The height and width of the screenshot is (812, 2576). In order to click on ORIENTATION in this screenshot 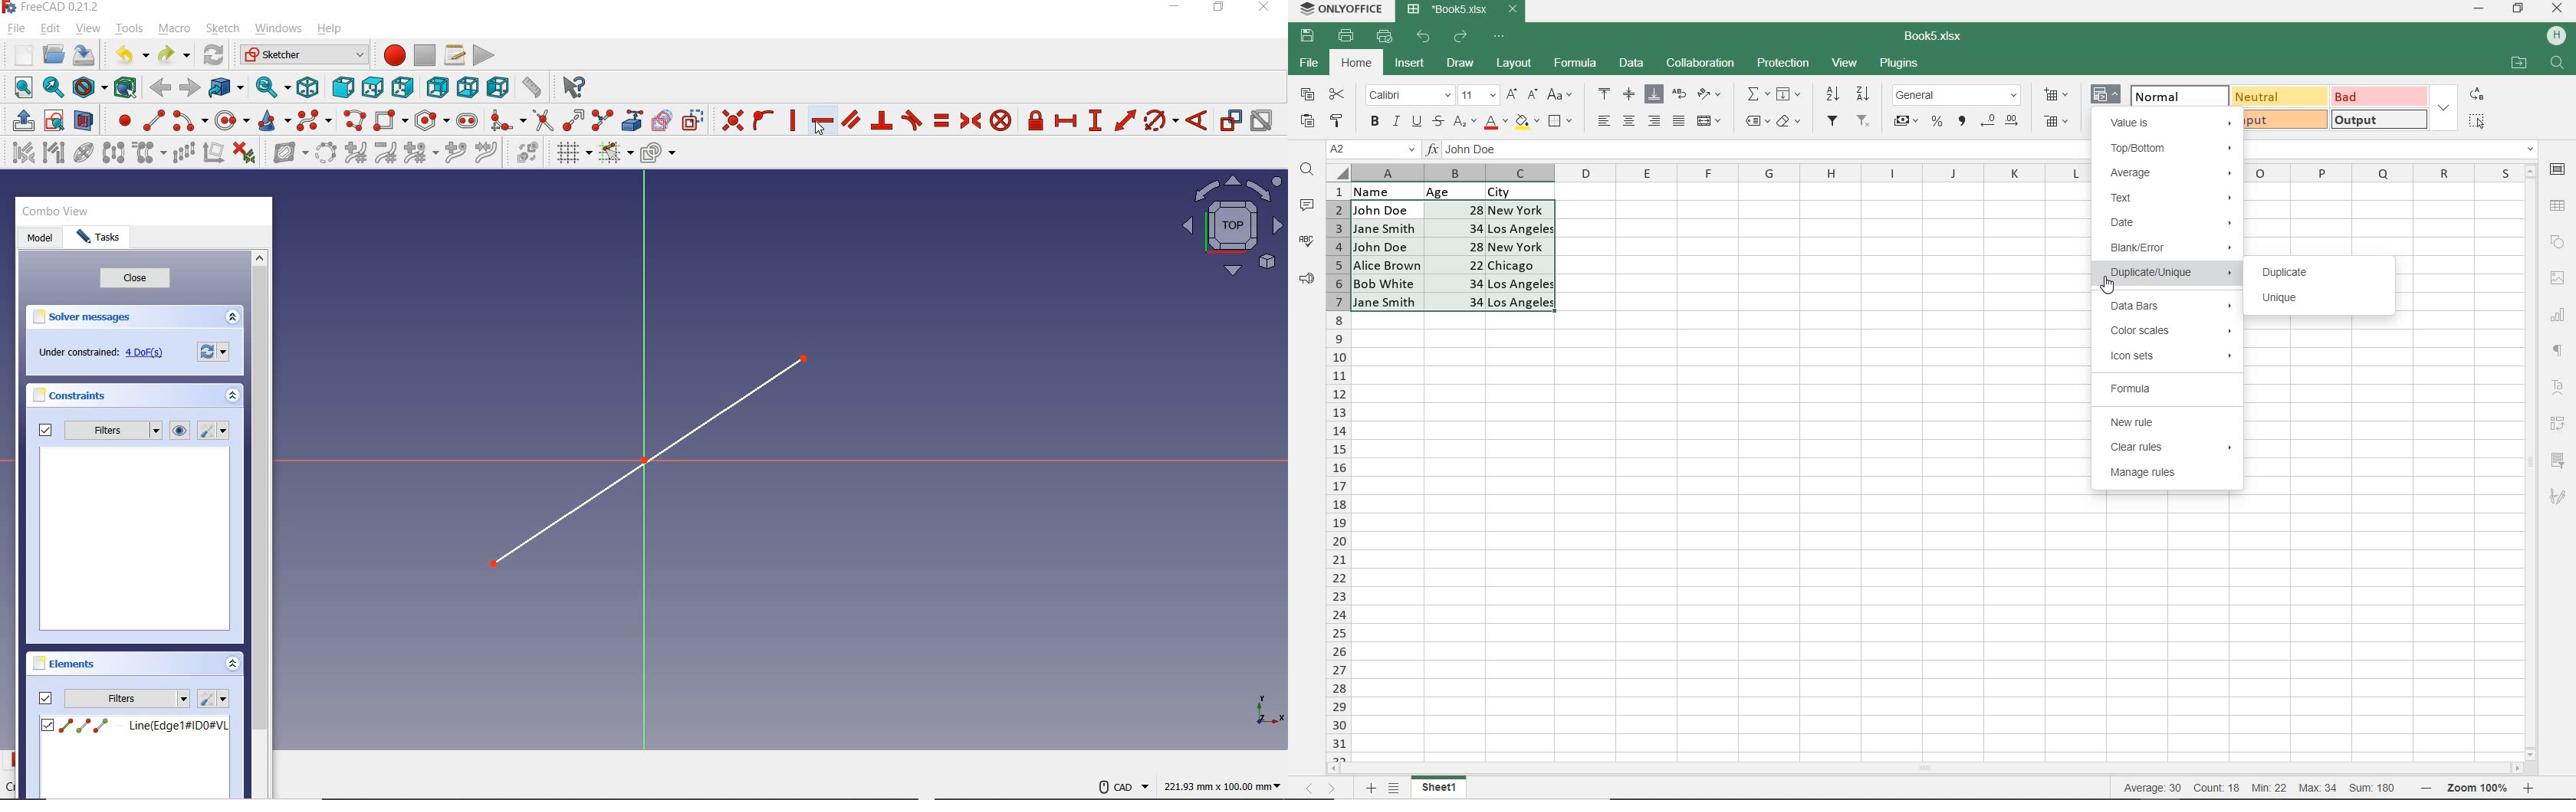, I will do `click(1710, 95)`.